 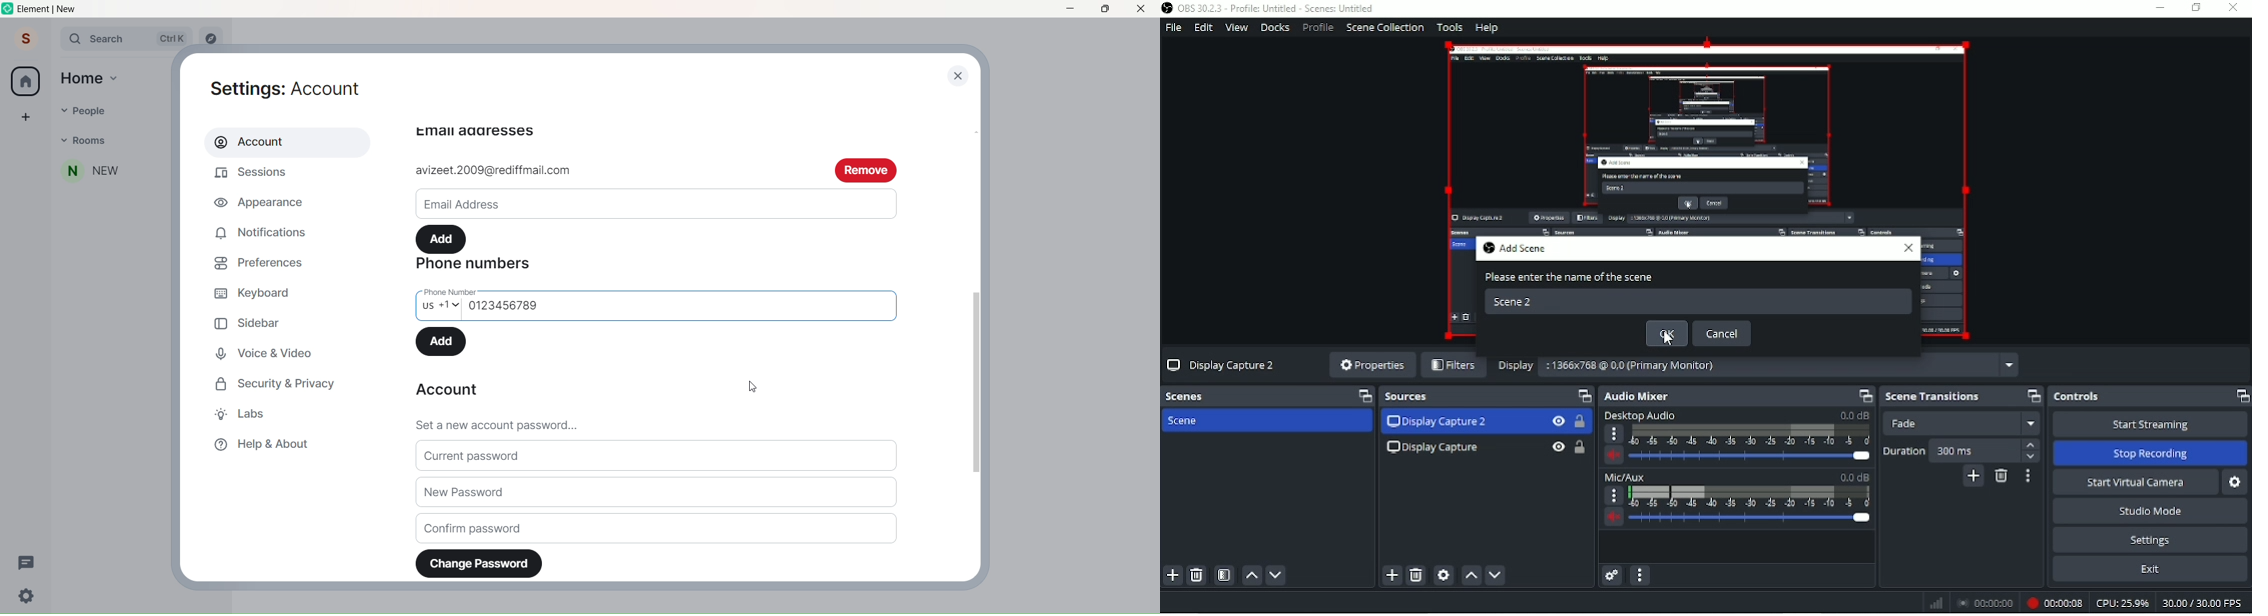 I want to click on 00:00:00, so click(x=1984, y=604).